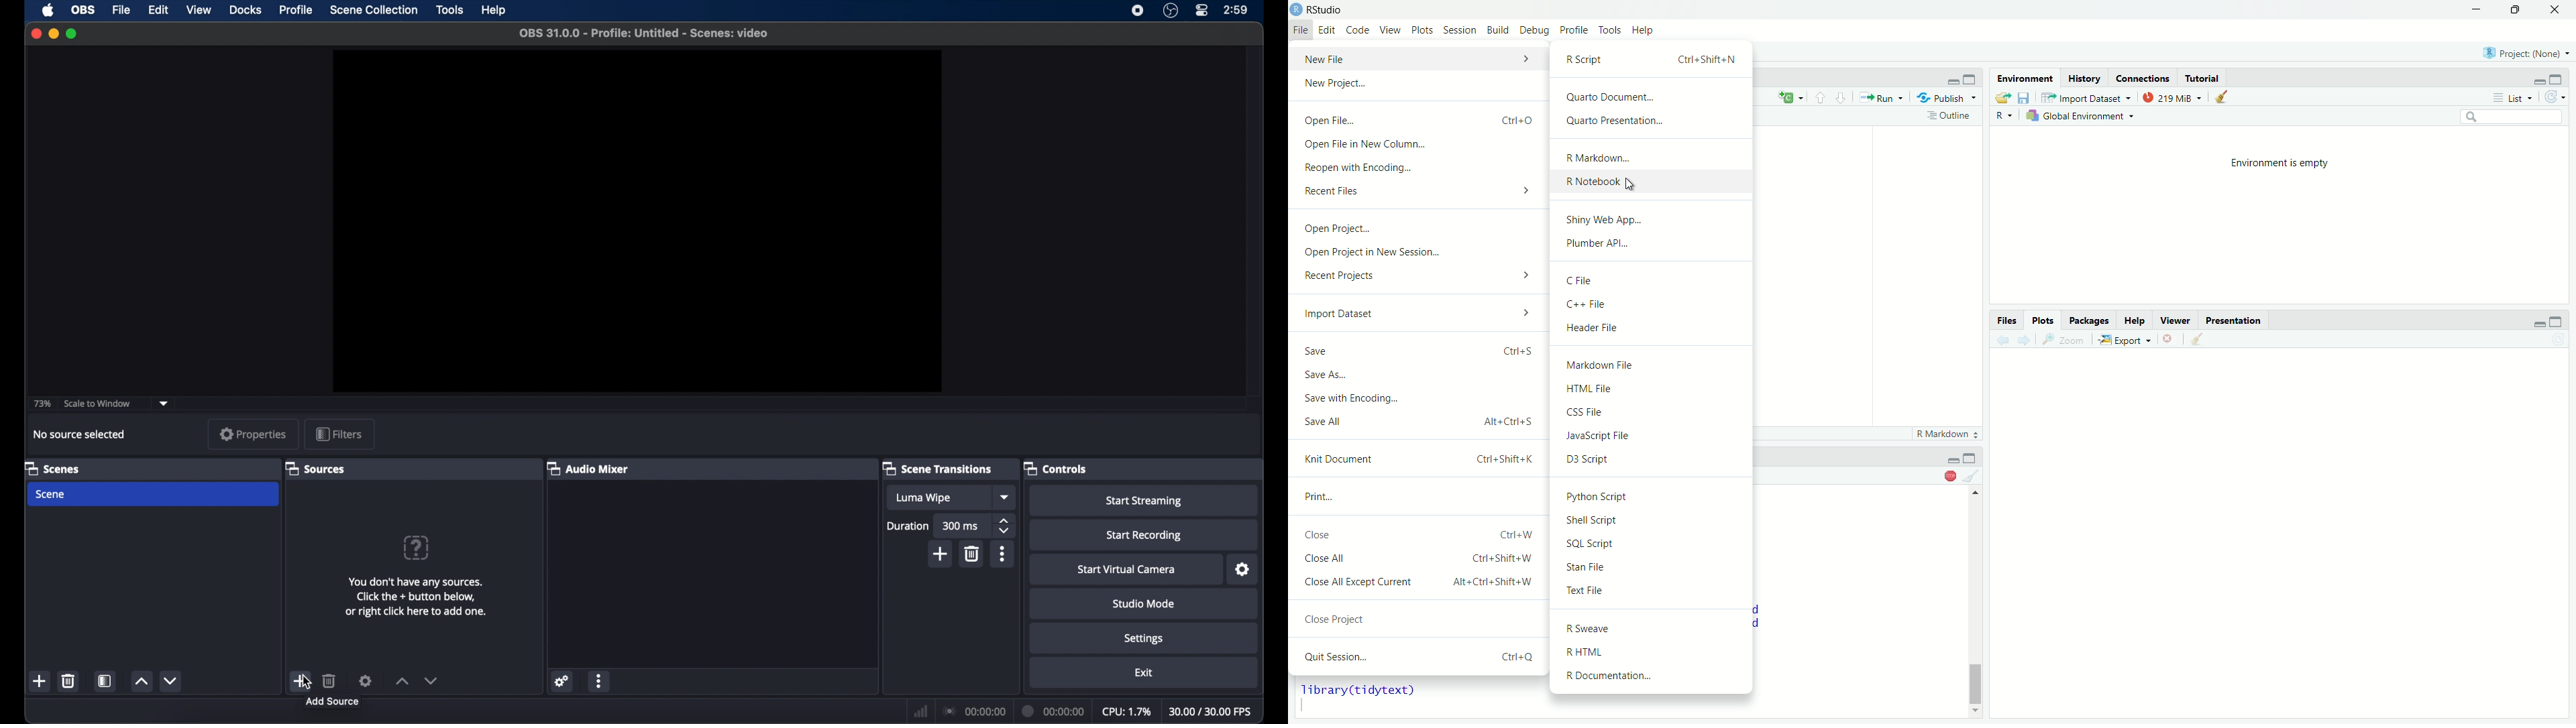 This screenshot has height=728, width=2576. What do you see at coordinates (1652, 677) in the screenshot?
I see `R Documentation...` at bounding box center [1652, 677].